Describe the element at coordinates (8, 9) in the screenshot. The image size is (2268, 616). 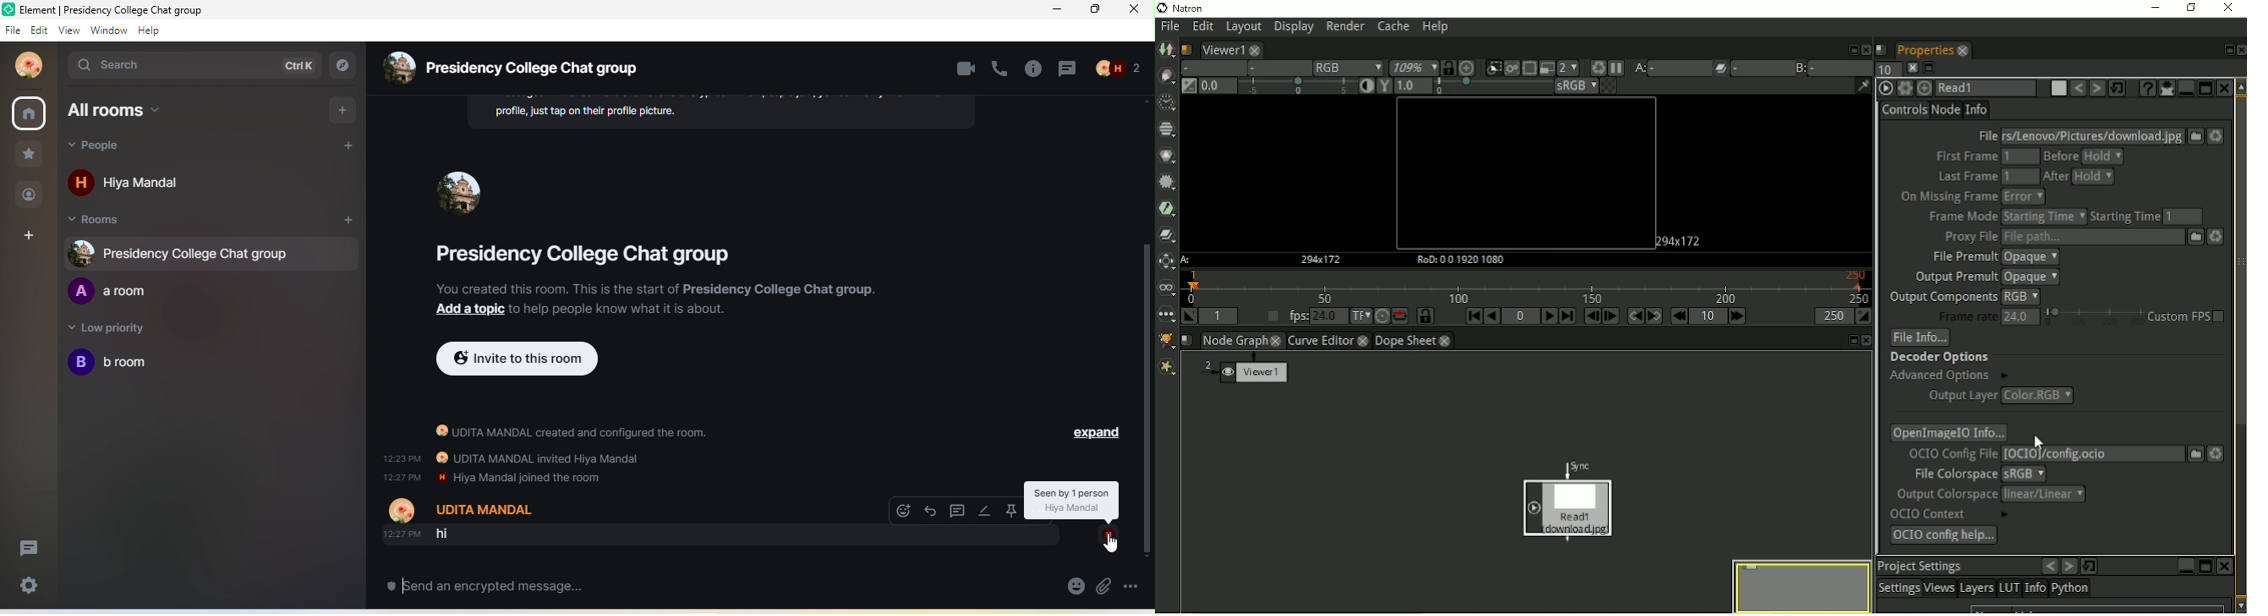
I see `app icon` at that location.